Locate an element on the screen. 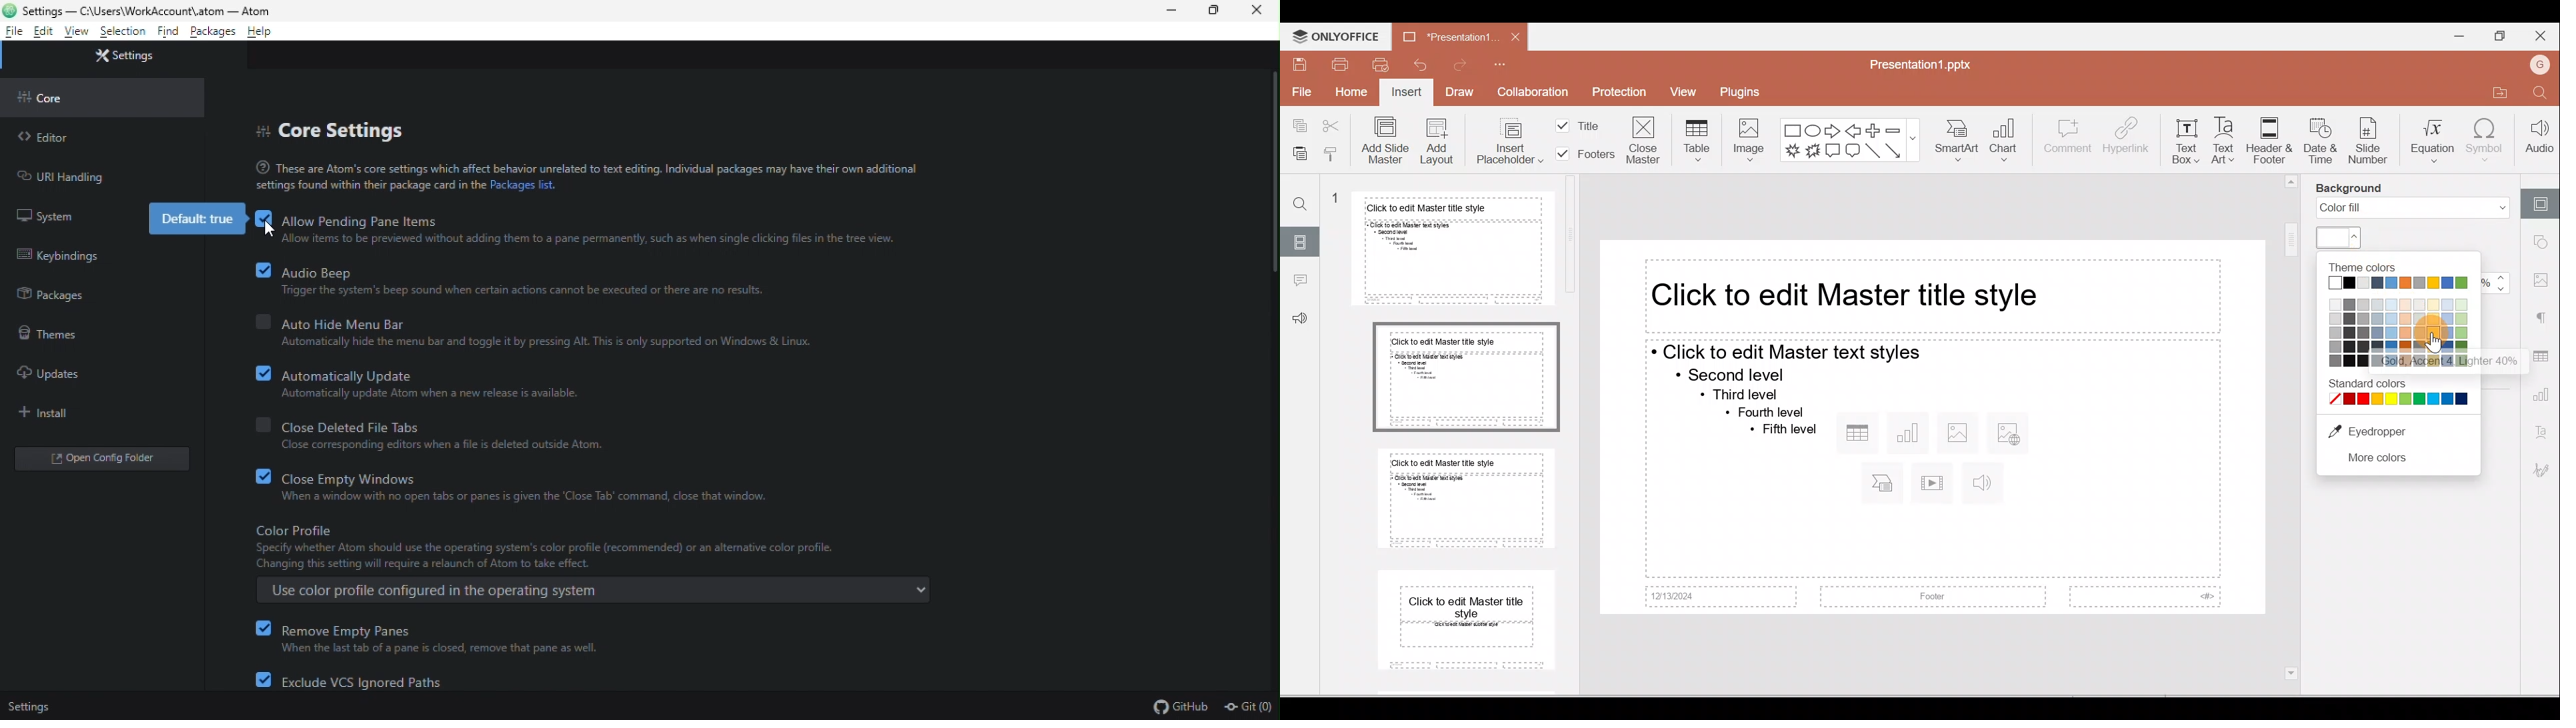 This screenshot has width=2576, height=728. updates is located at coordinates (55, 375).